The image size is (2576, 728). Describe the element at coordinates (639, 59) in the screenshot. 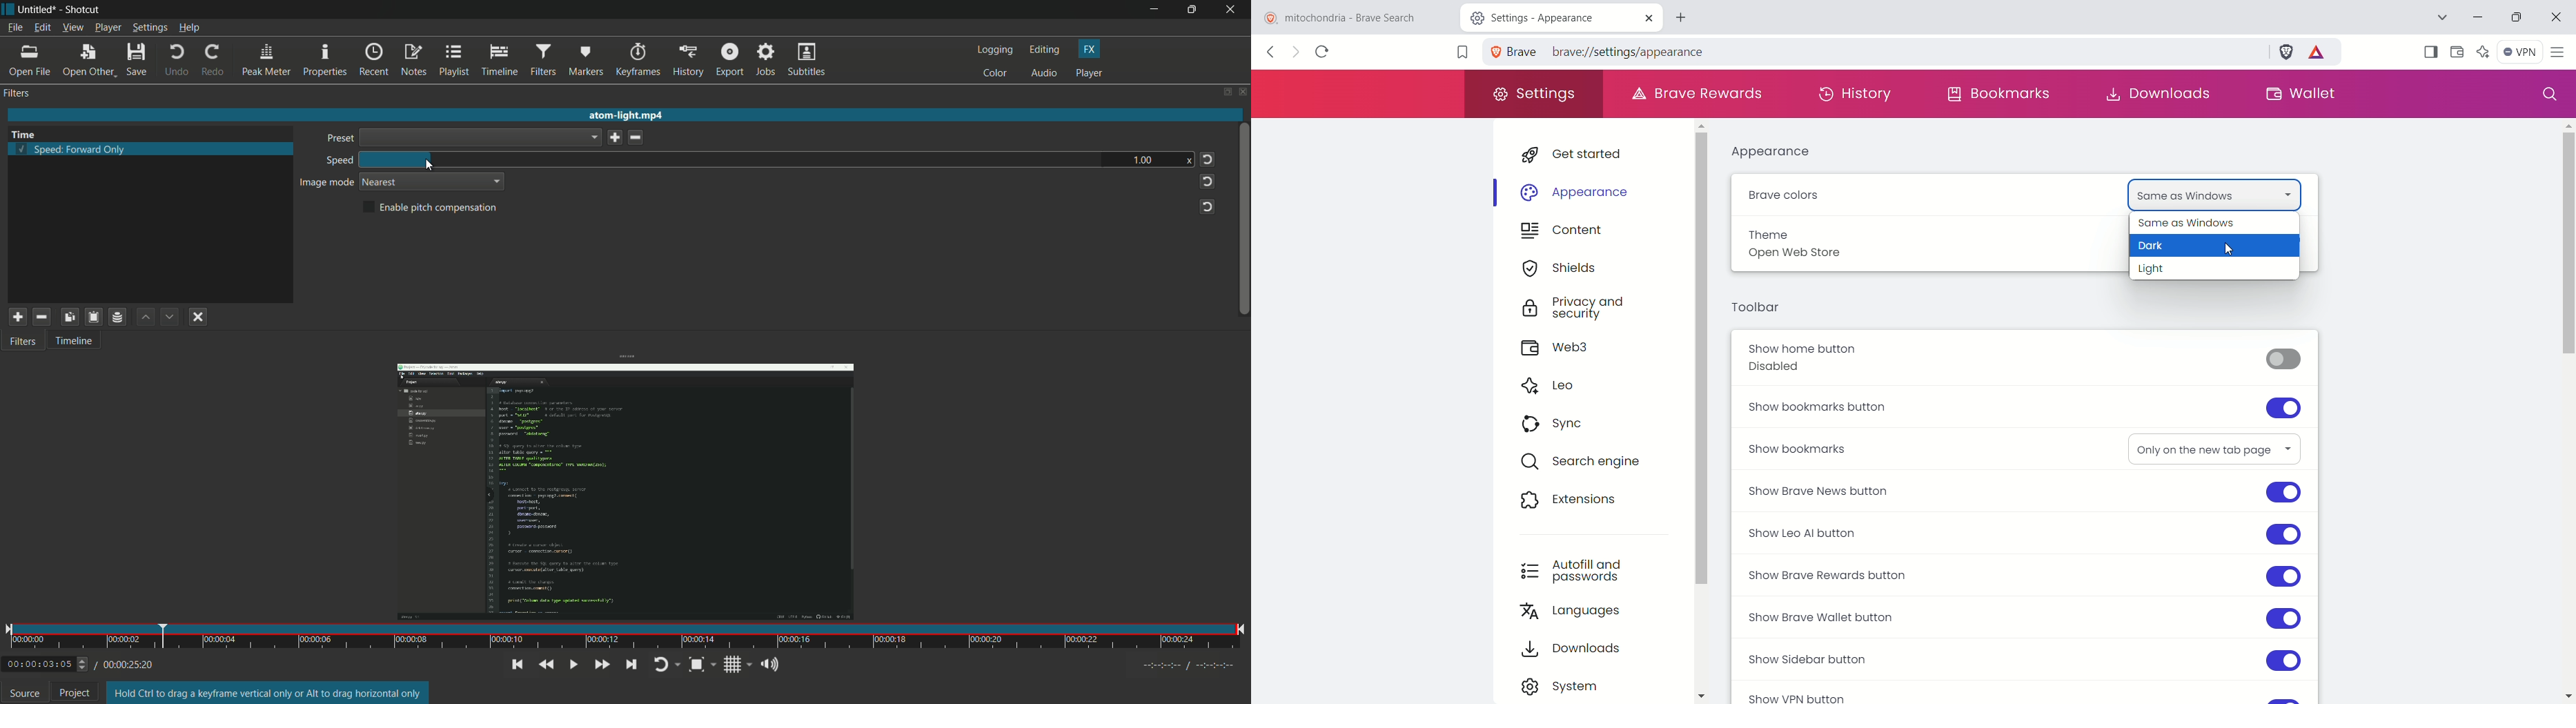

I see `keyframes` at that location.